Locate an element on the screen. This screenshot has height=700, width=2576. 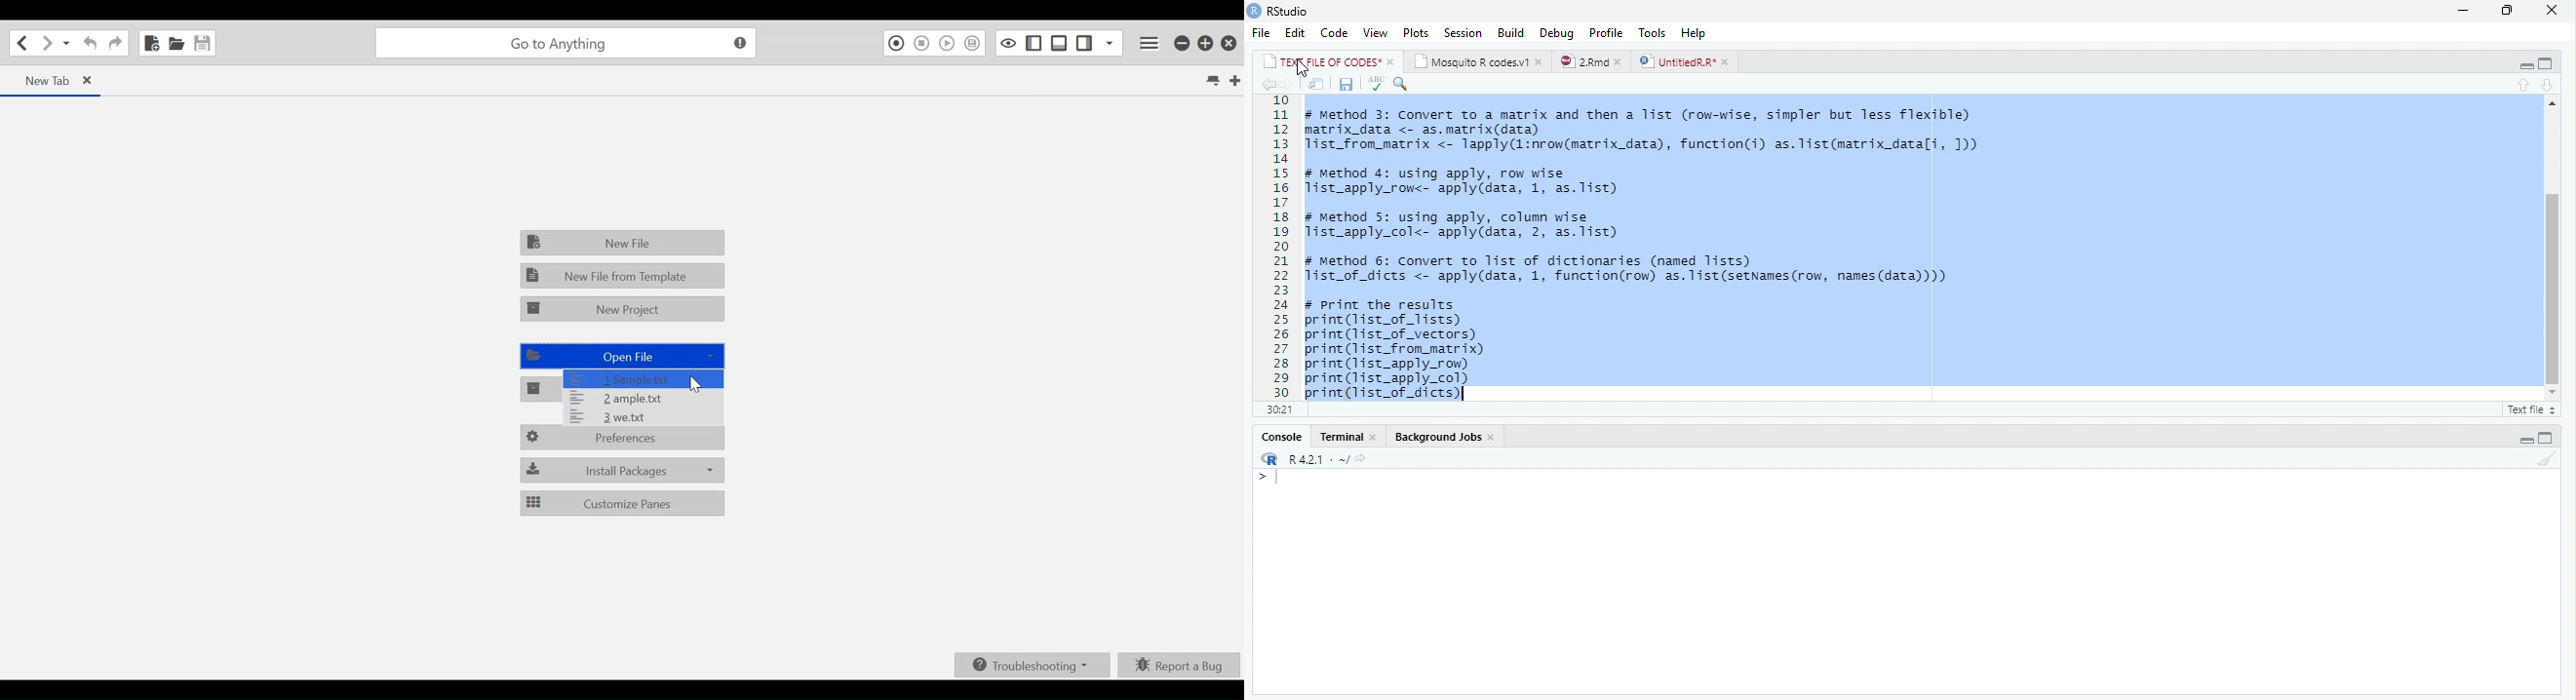
Mosquito R codes.v1 is located at coordinates (1477, 60).